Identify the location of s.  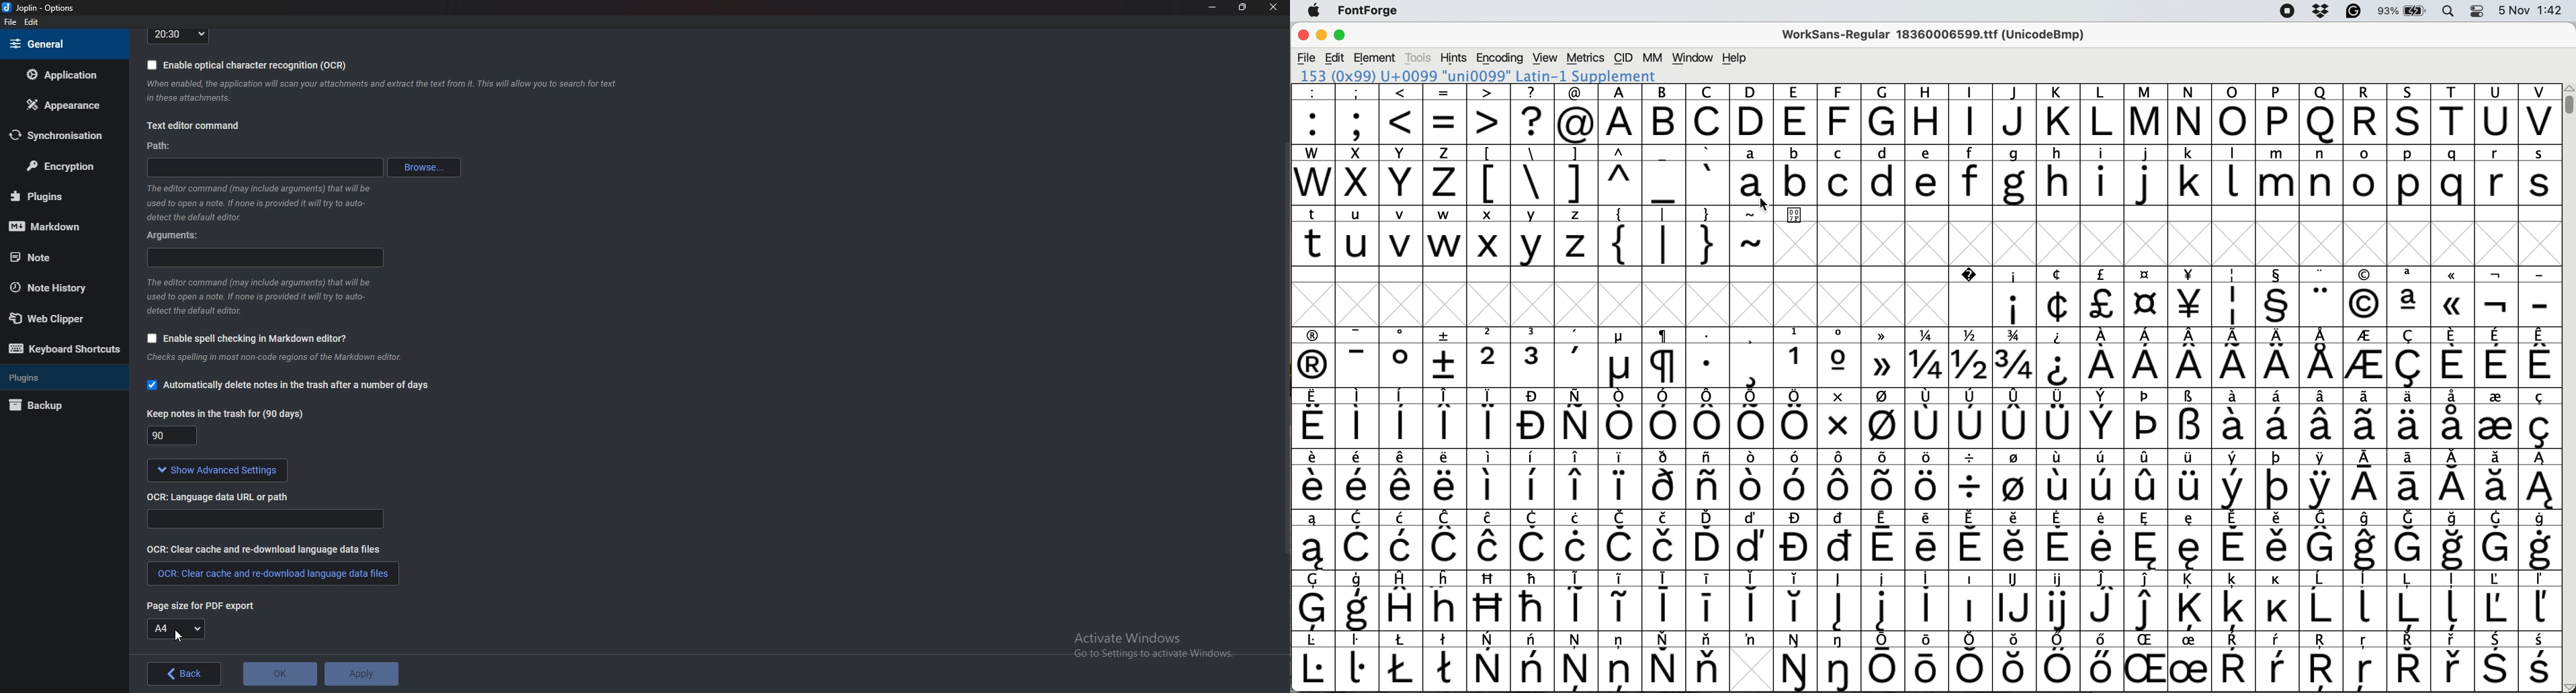
(2541, 175).